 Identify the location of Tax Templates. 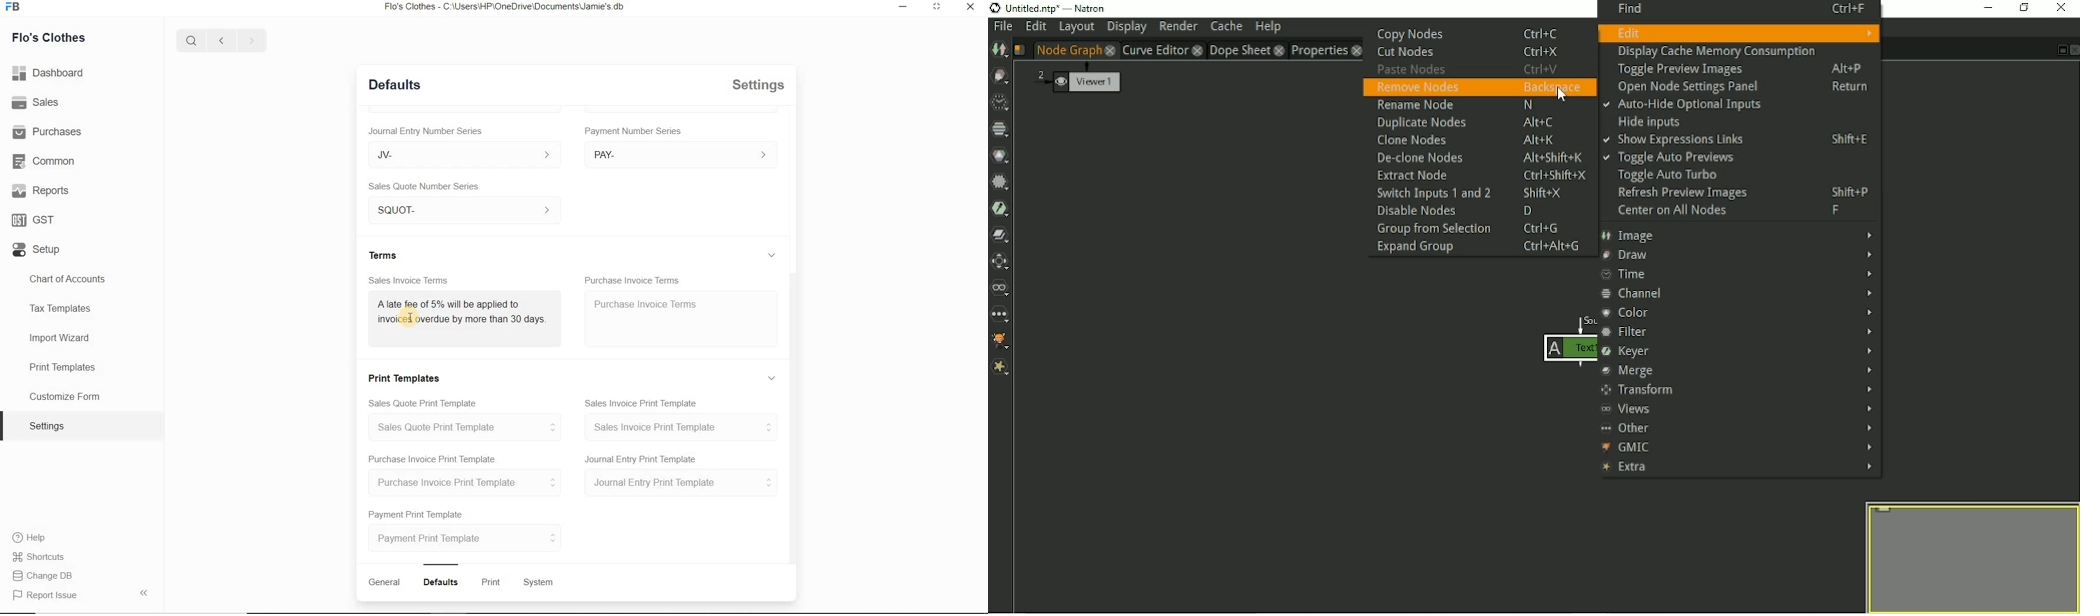
(64, 308).